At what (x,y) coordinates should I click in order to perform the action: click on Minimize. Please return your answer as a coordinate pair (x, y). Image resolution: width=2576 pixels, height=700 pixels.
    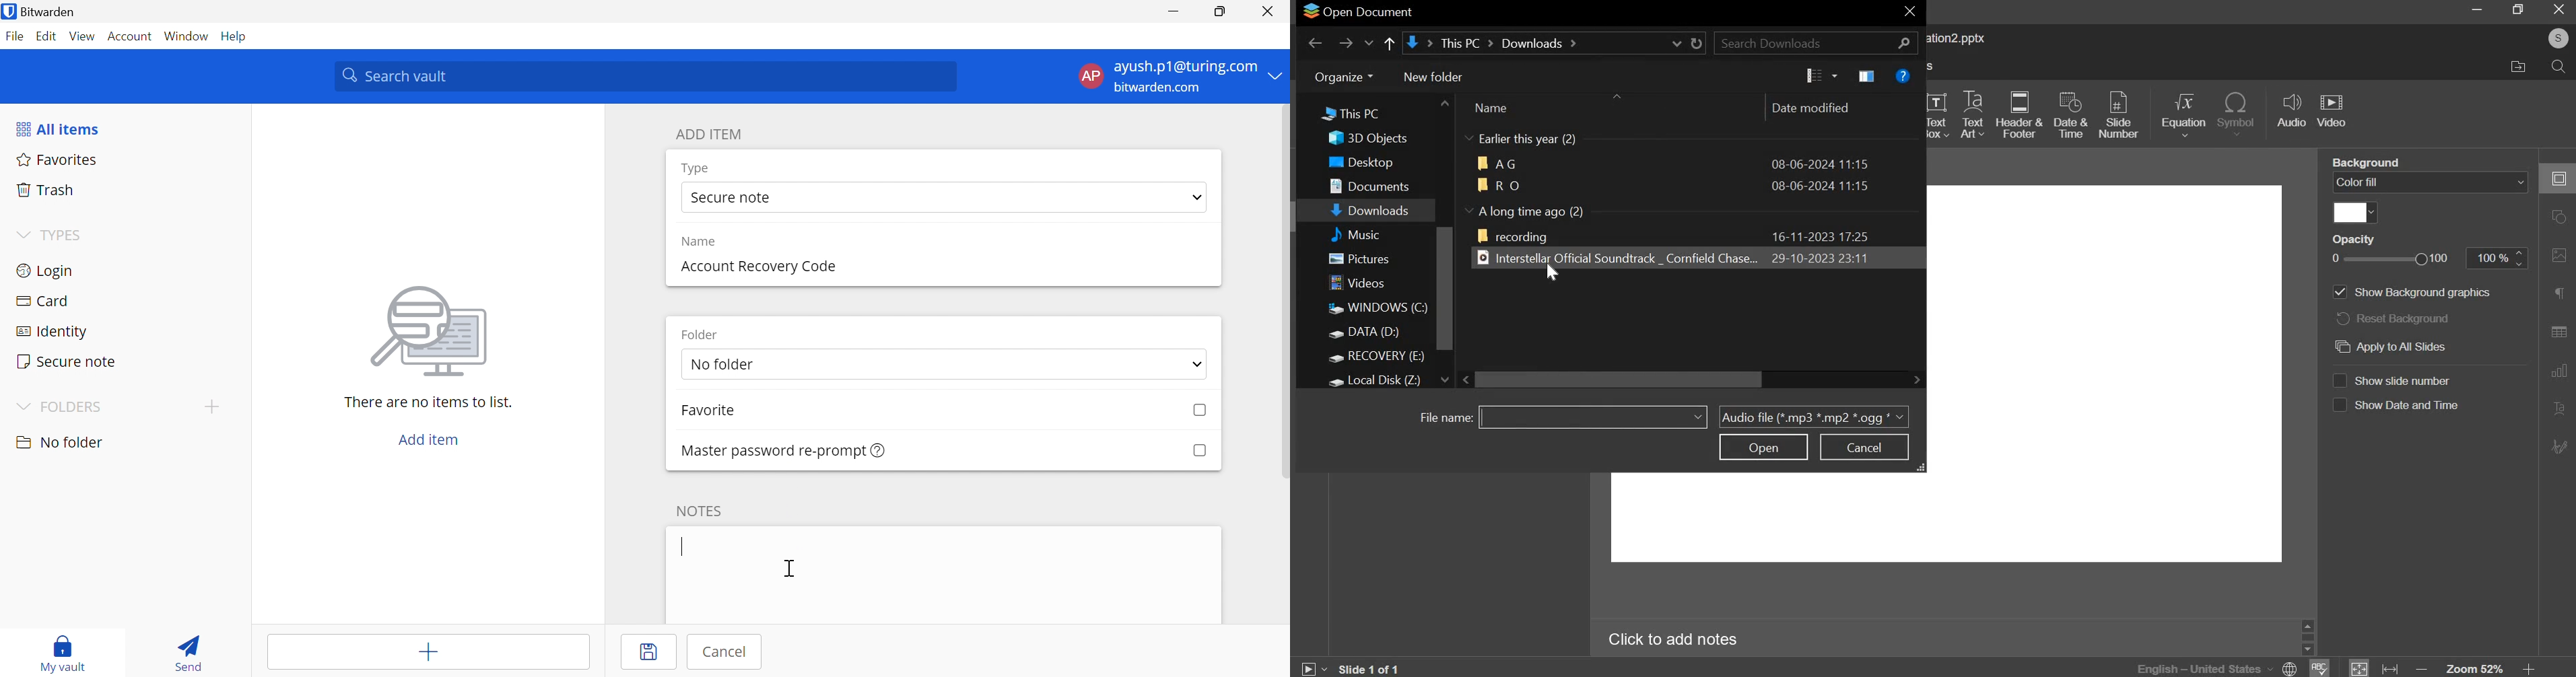
    Looking at the image, I should click on (1173, 13).